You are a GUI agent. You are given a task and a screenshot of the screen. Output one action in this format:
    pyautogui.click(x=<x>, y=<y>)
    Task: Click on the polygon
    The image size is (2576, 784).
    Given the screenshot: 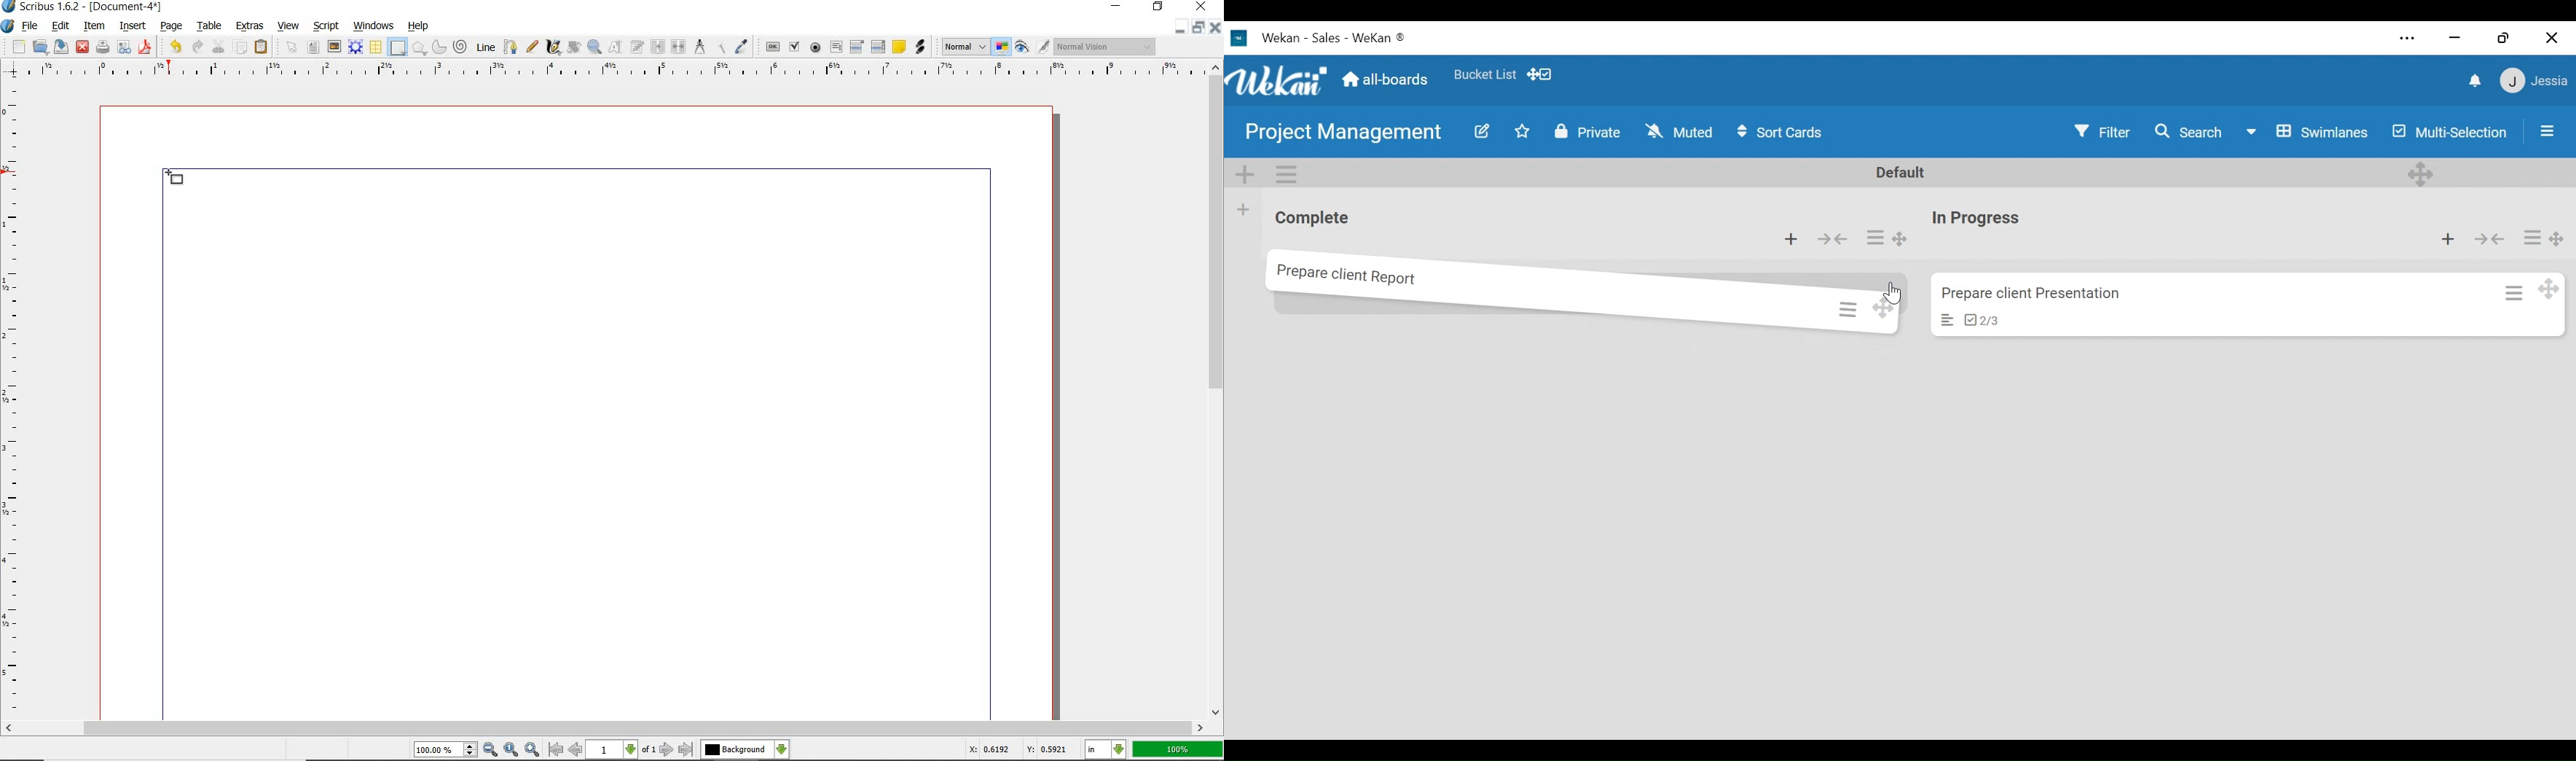 What is the action you would take?
    pyautogui.click(x=420, y=49)
    